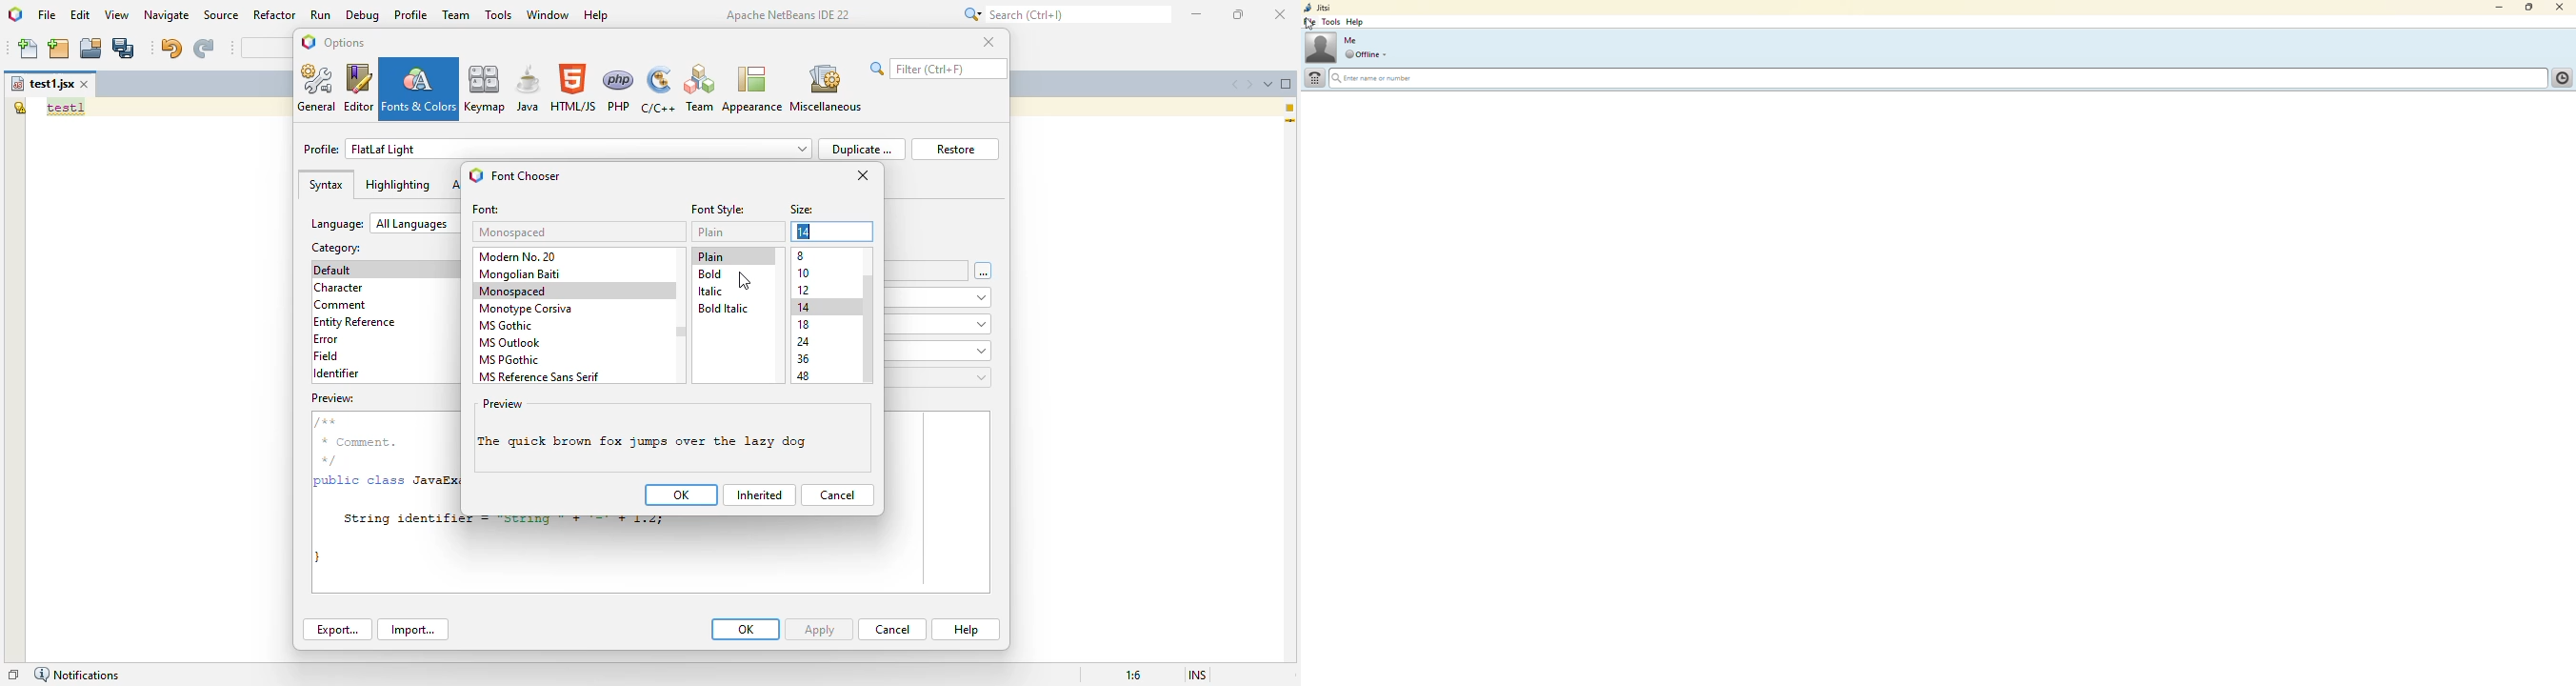 The width and height of the screenshot is (2576, 700). I want to click on default, so click(336, 270).